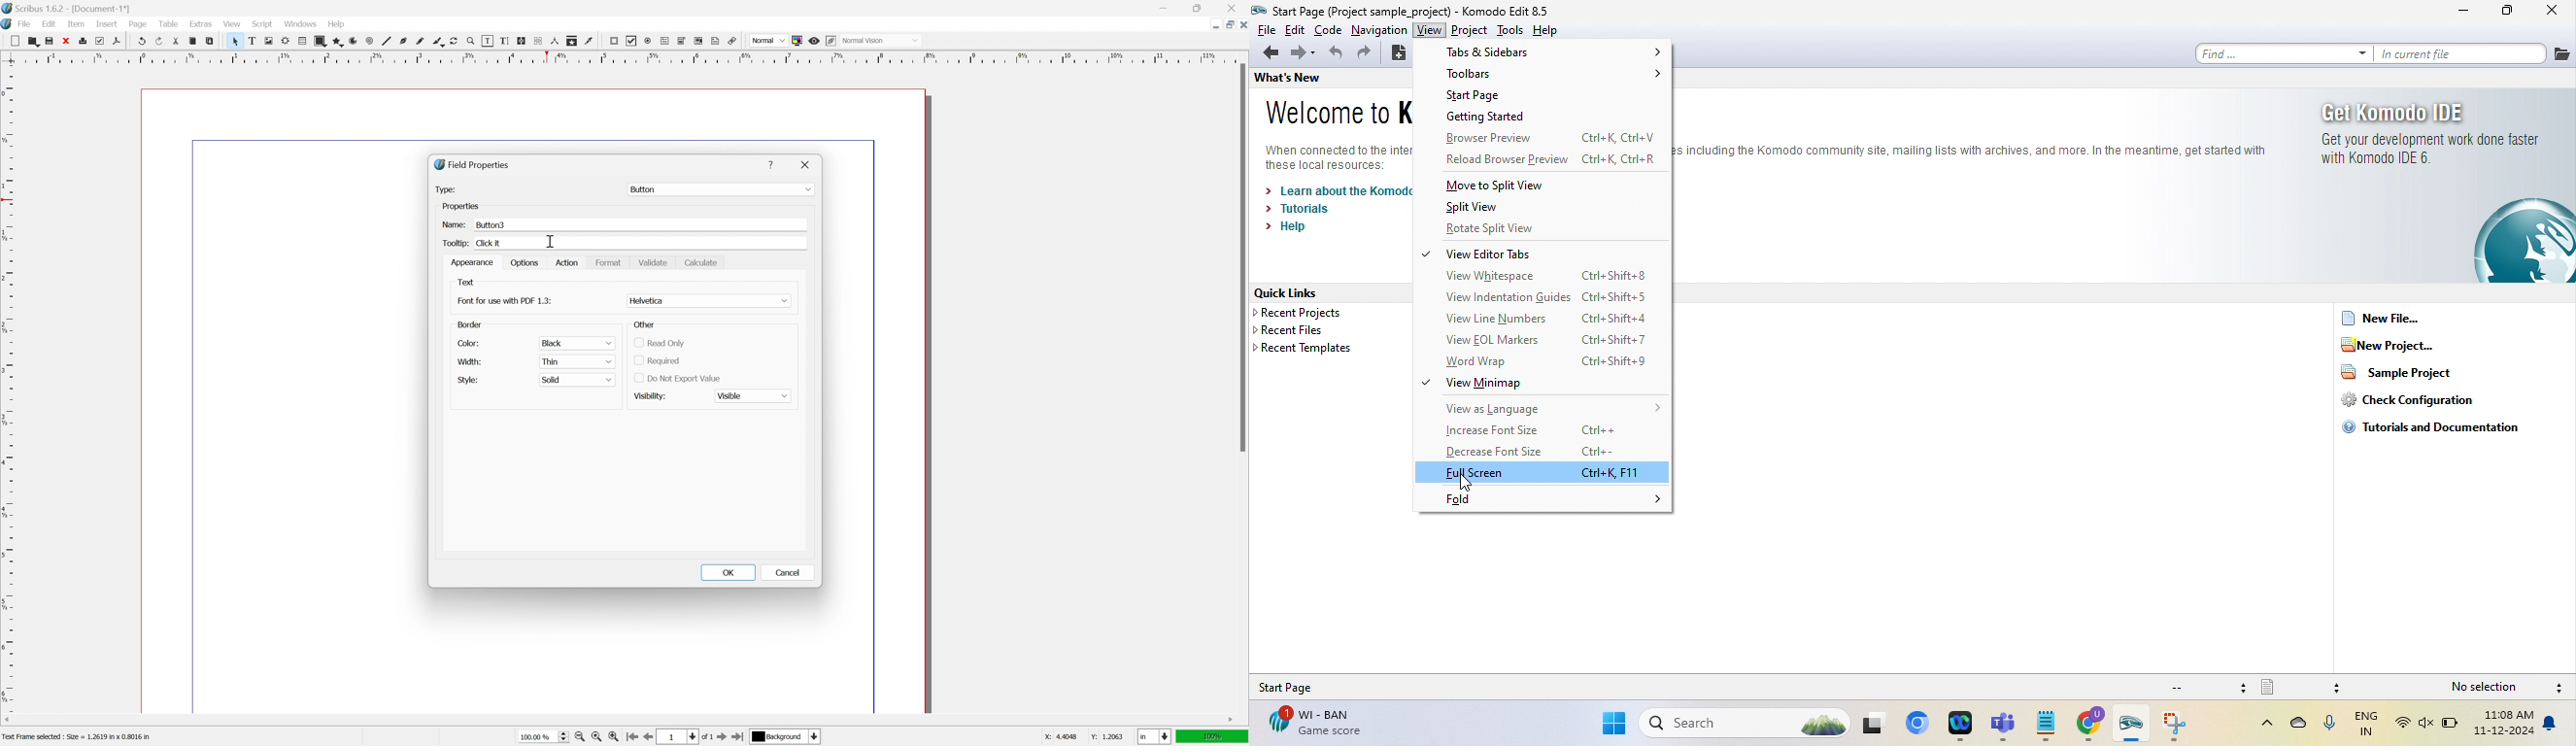 This screenshot has width=2576, height=756. What do you see at coordinates (488, 41) in the screenshot?
I see `edit contents of frame` at bounding box center [488, 41].